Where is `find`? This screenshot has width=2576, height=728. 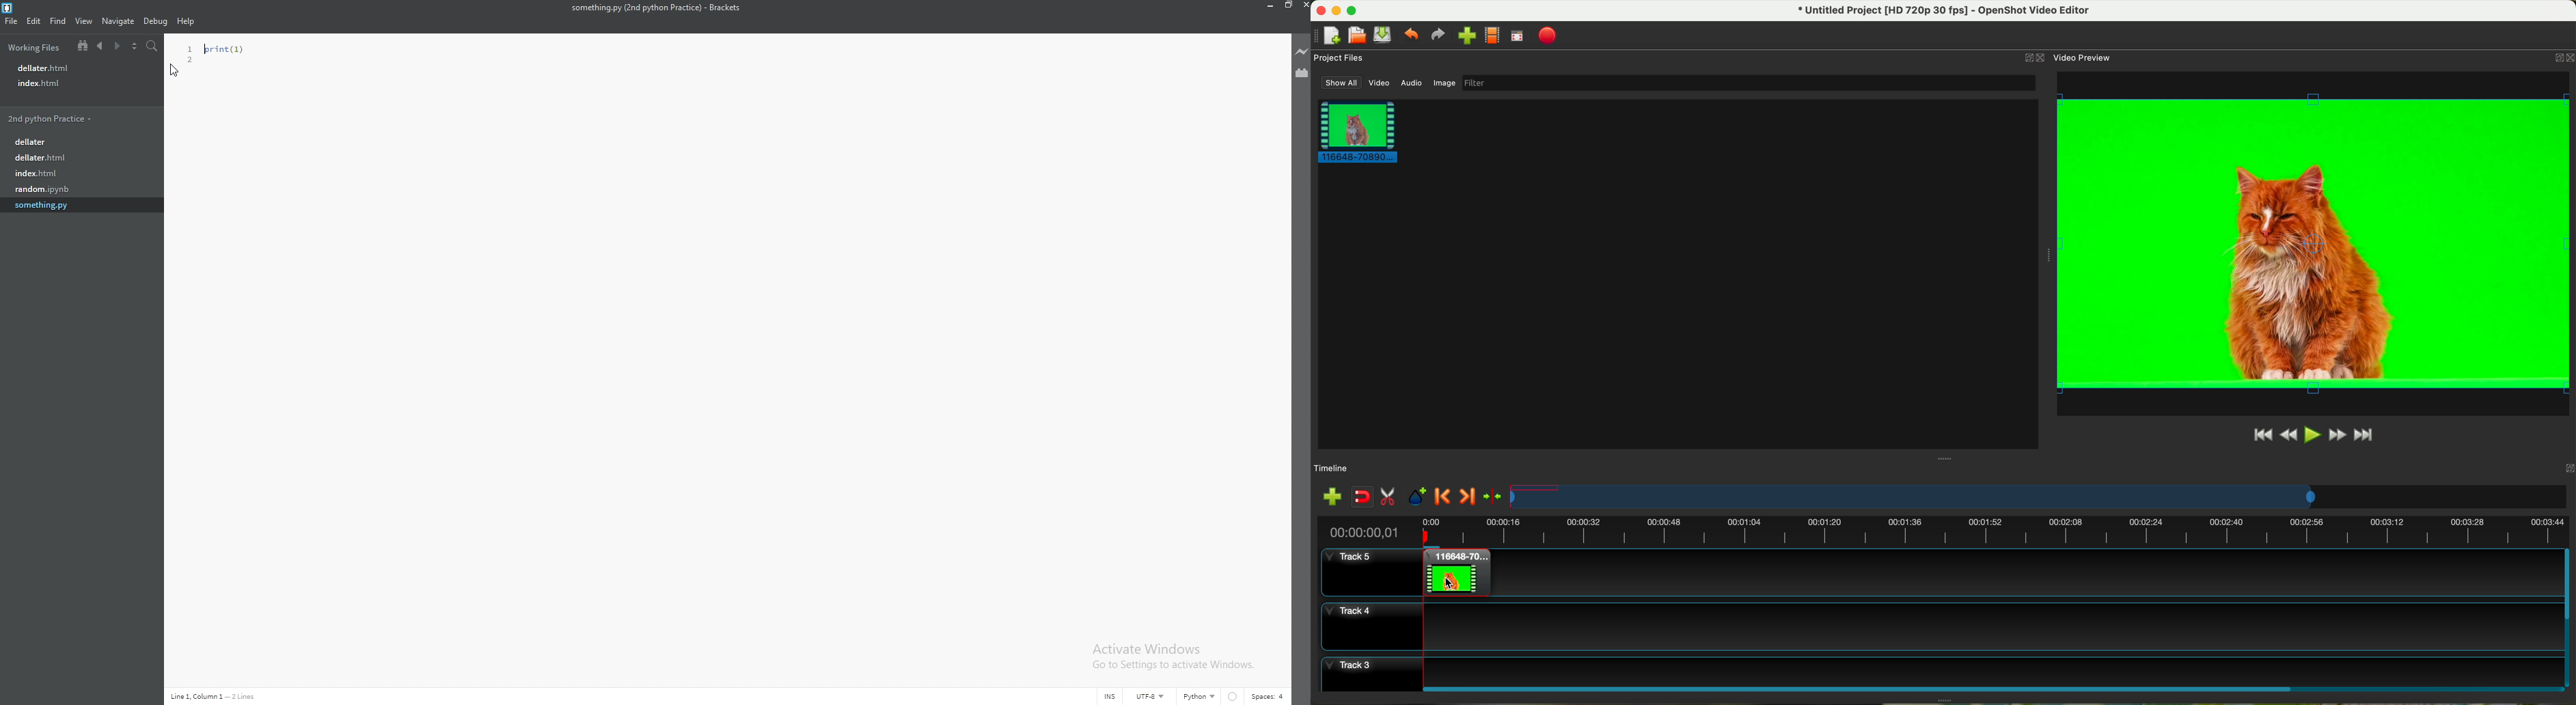
find is located at coordinates (59, 21).